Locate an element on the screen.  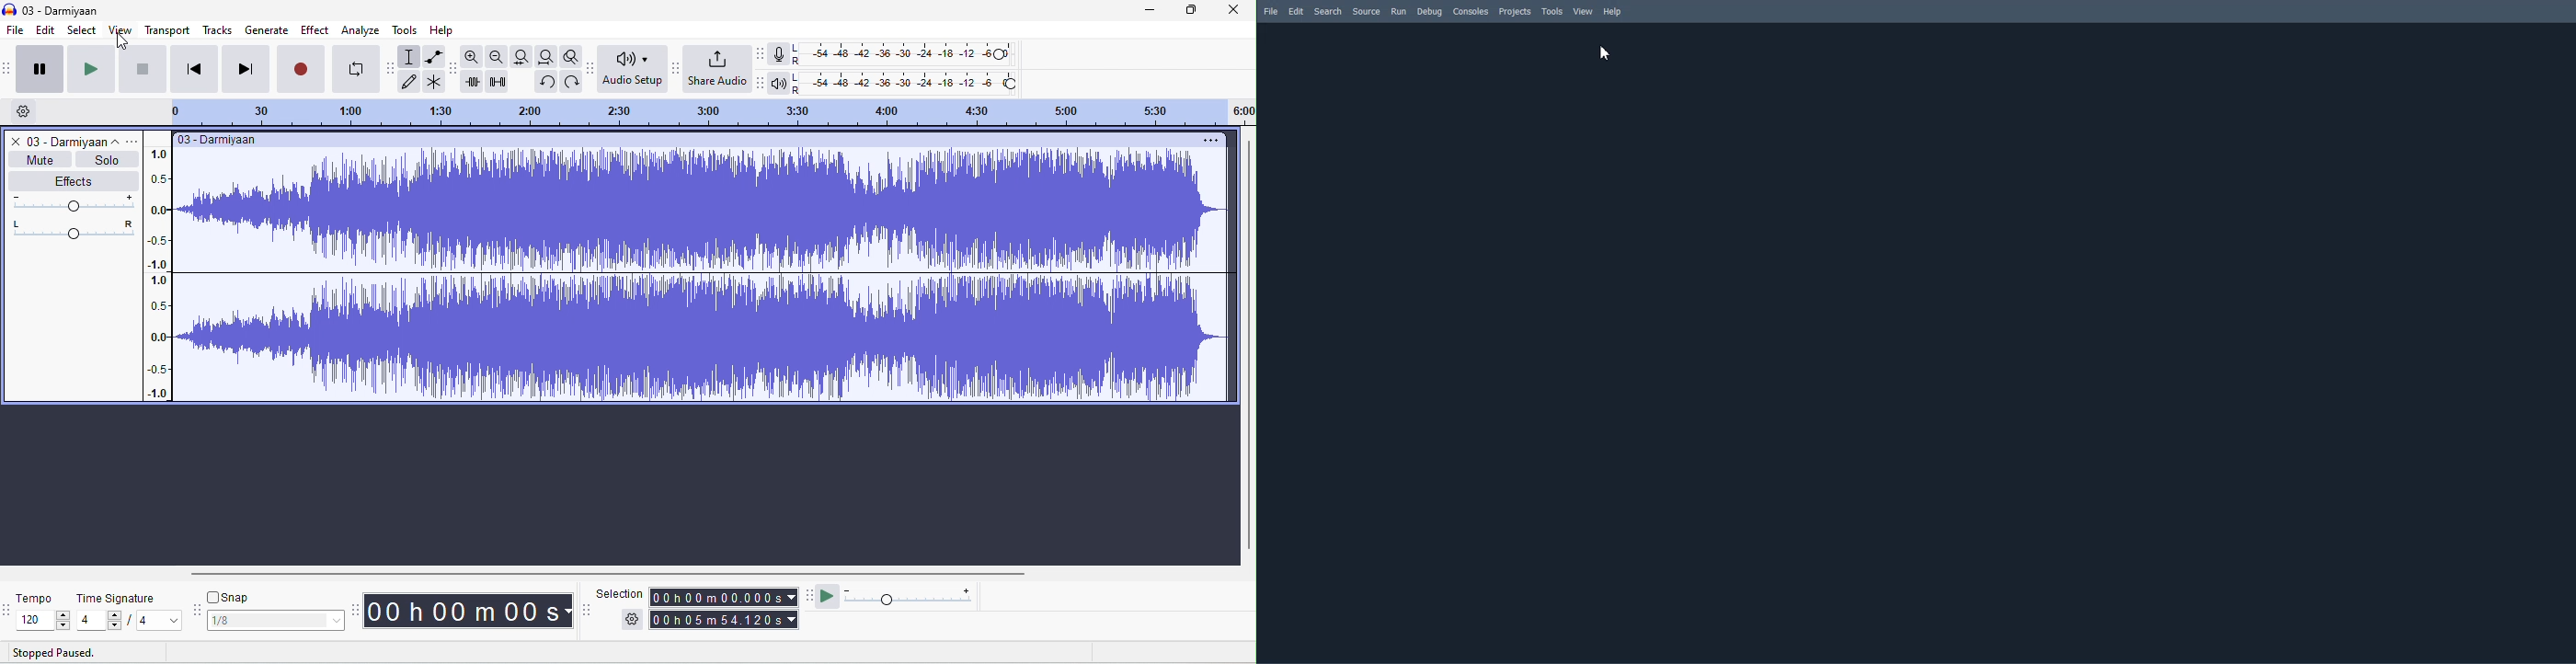
amplitude is located at coordinates (161, 272).